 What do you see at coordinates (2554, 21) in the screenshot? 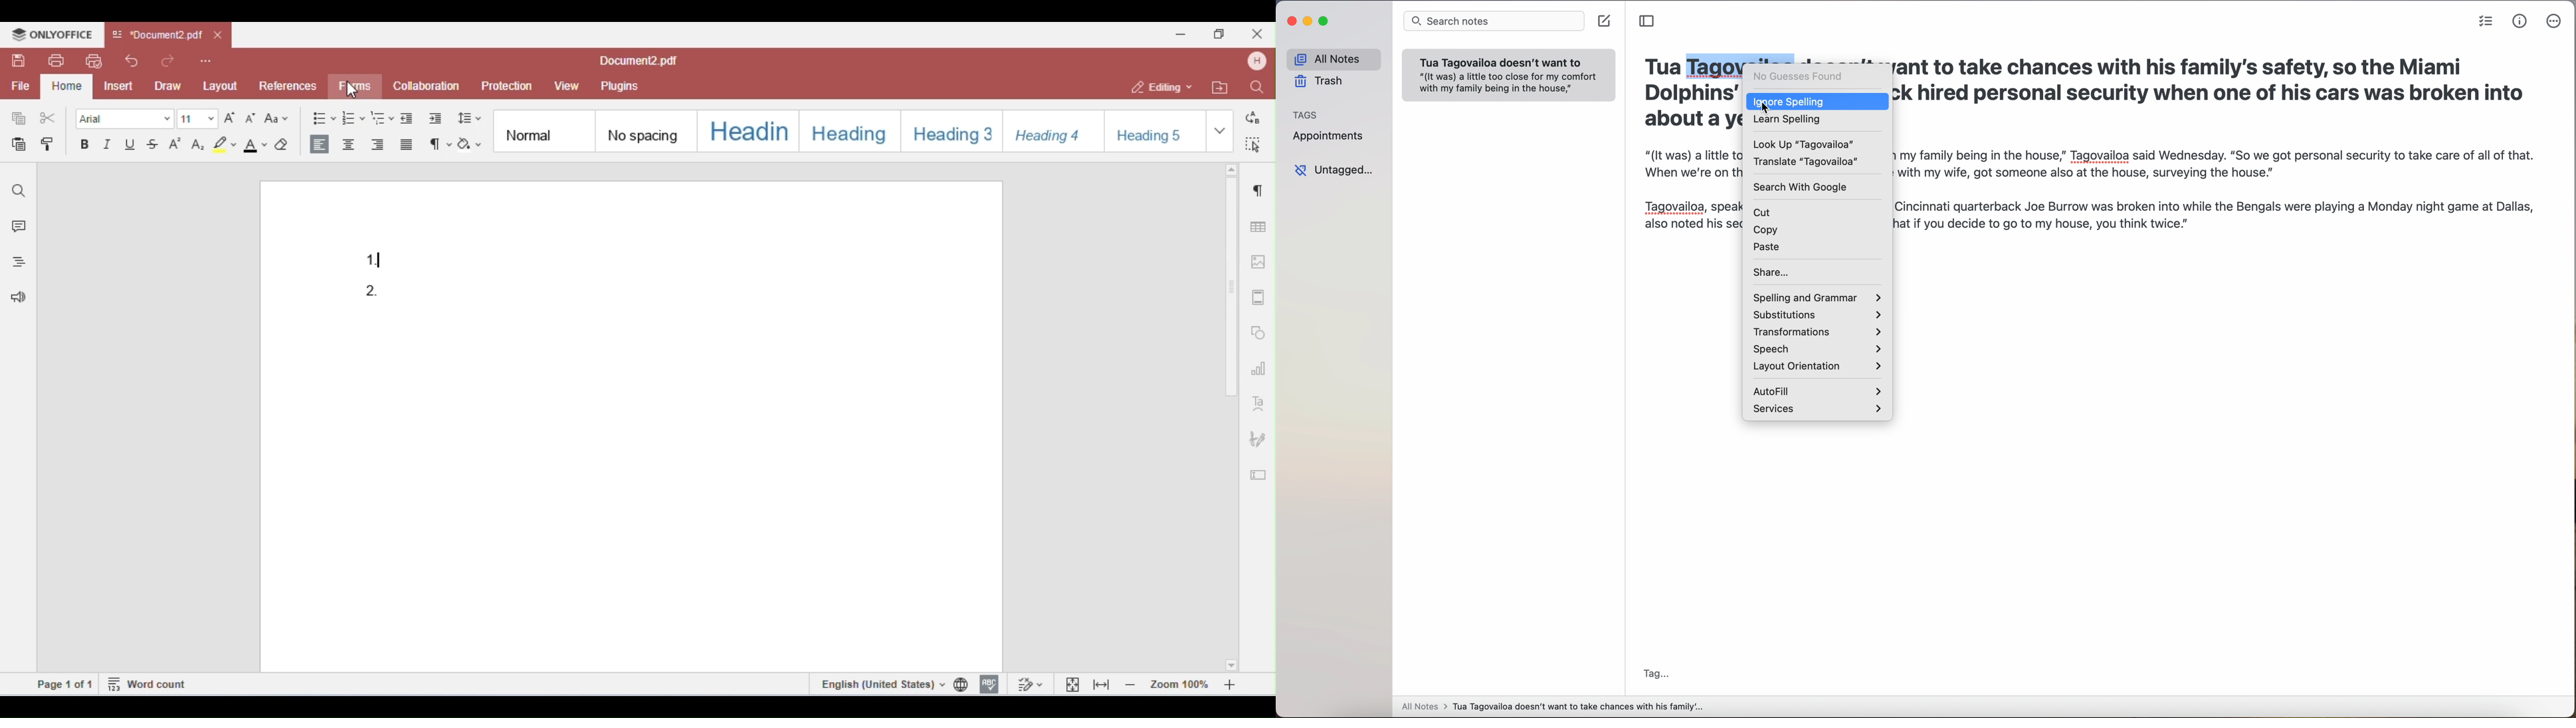
I see `more options` at bounding box center [2554, 21].